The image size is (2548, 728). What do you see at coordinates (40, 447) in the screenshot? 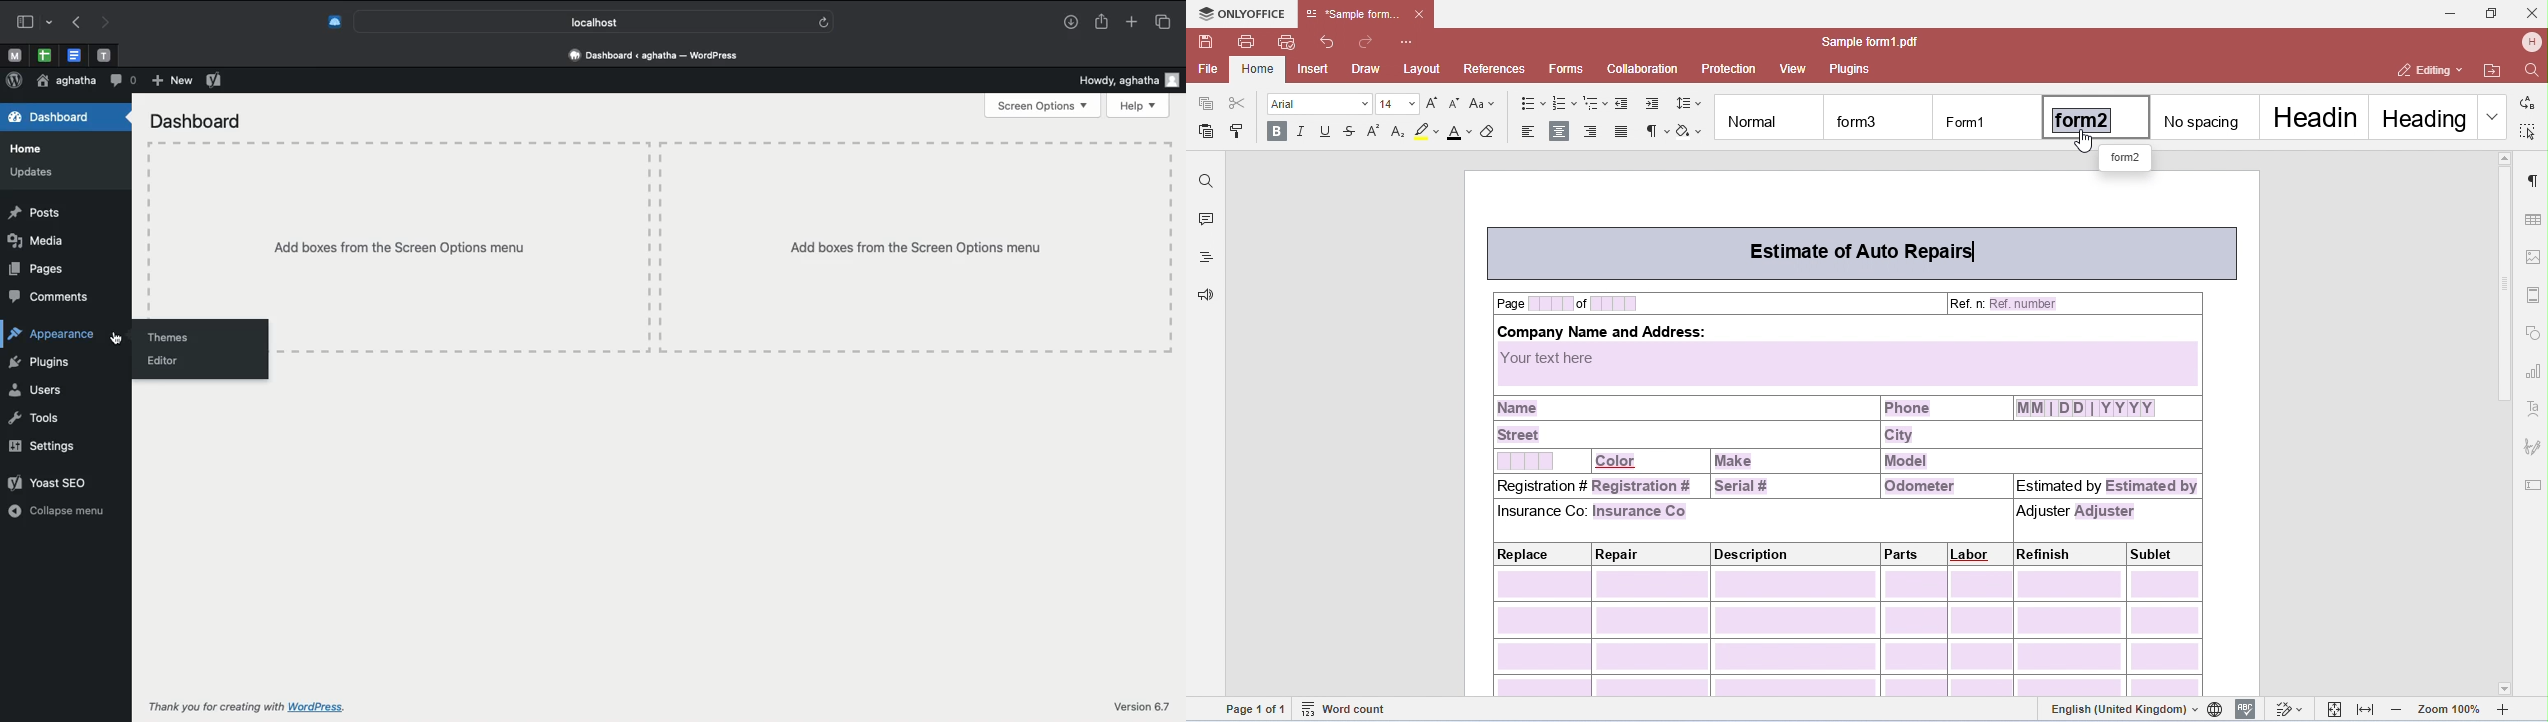
I see `Settings` at bounding box center [40, 447].